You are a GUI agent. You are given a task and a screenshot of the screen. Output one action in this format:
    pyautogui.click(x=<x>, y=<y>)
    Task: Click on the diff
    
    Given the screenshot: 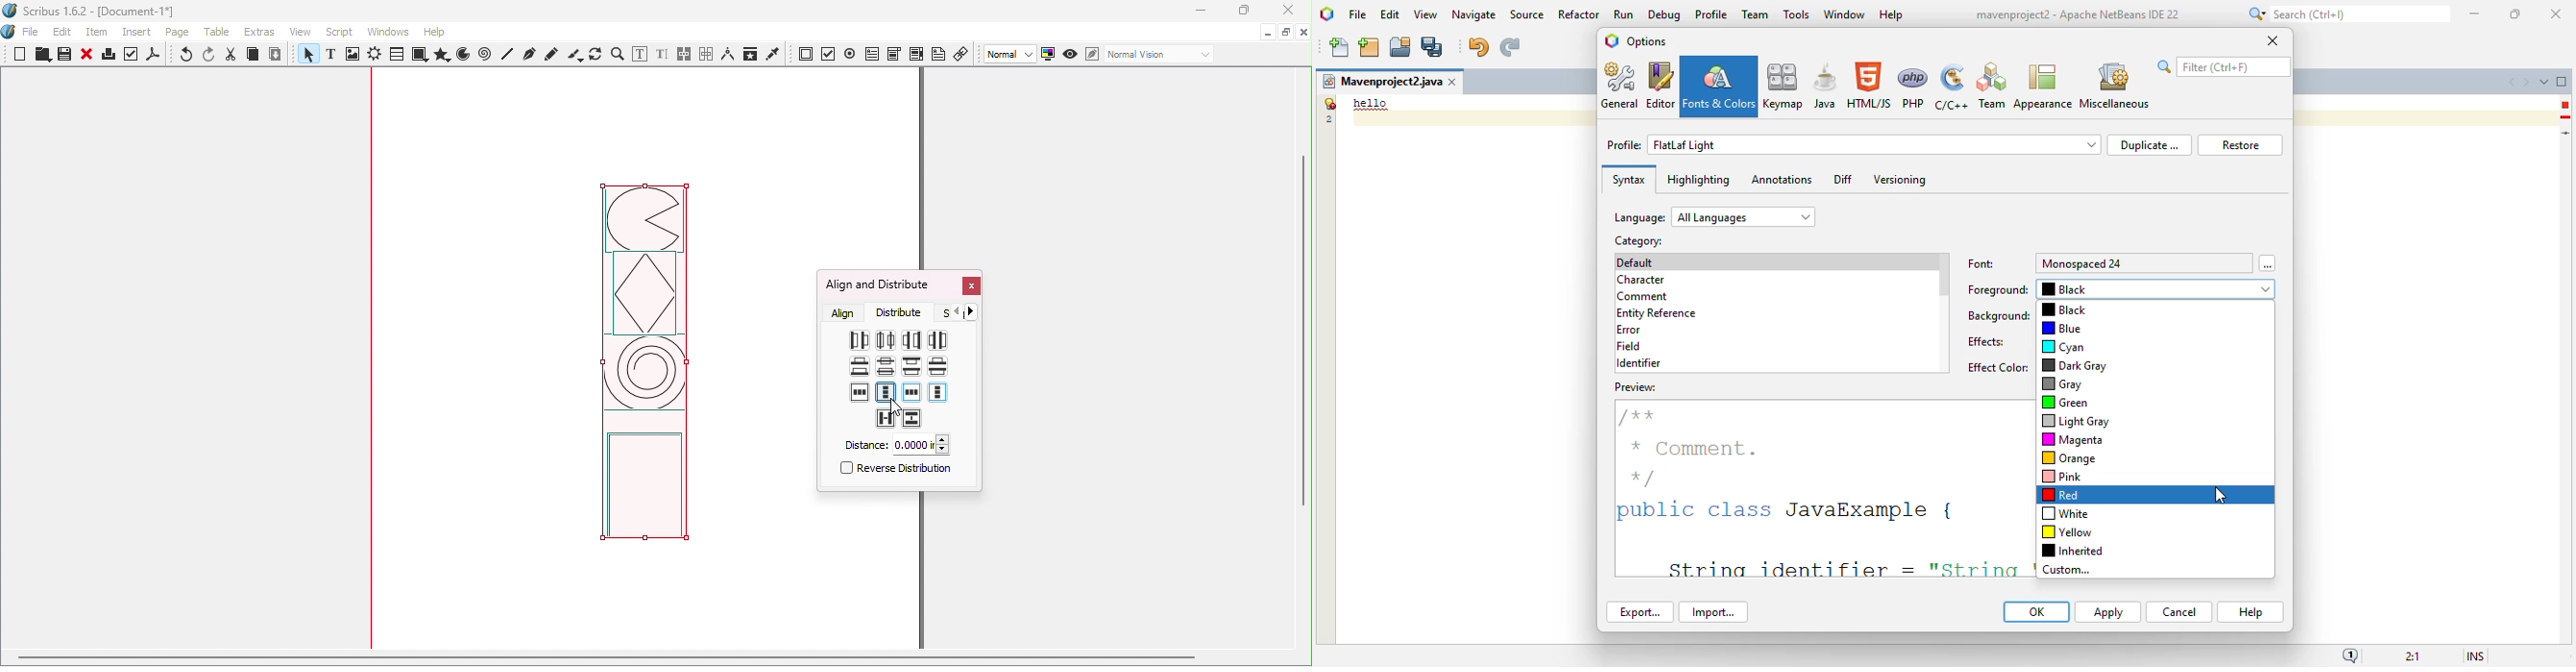 What is the action you would take?
    pyautogui.click(x=1843, y=179)
    